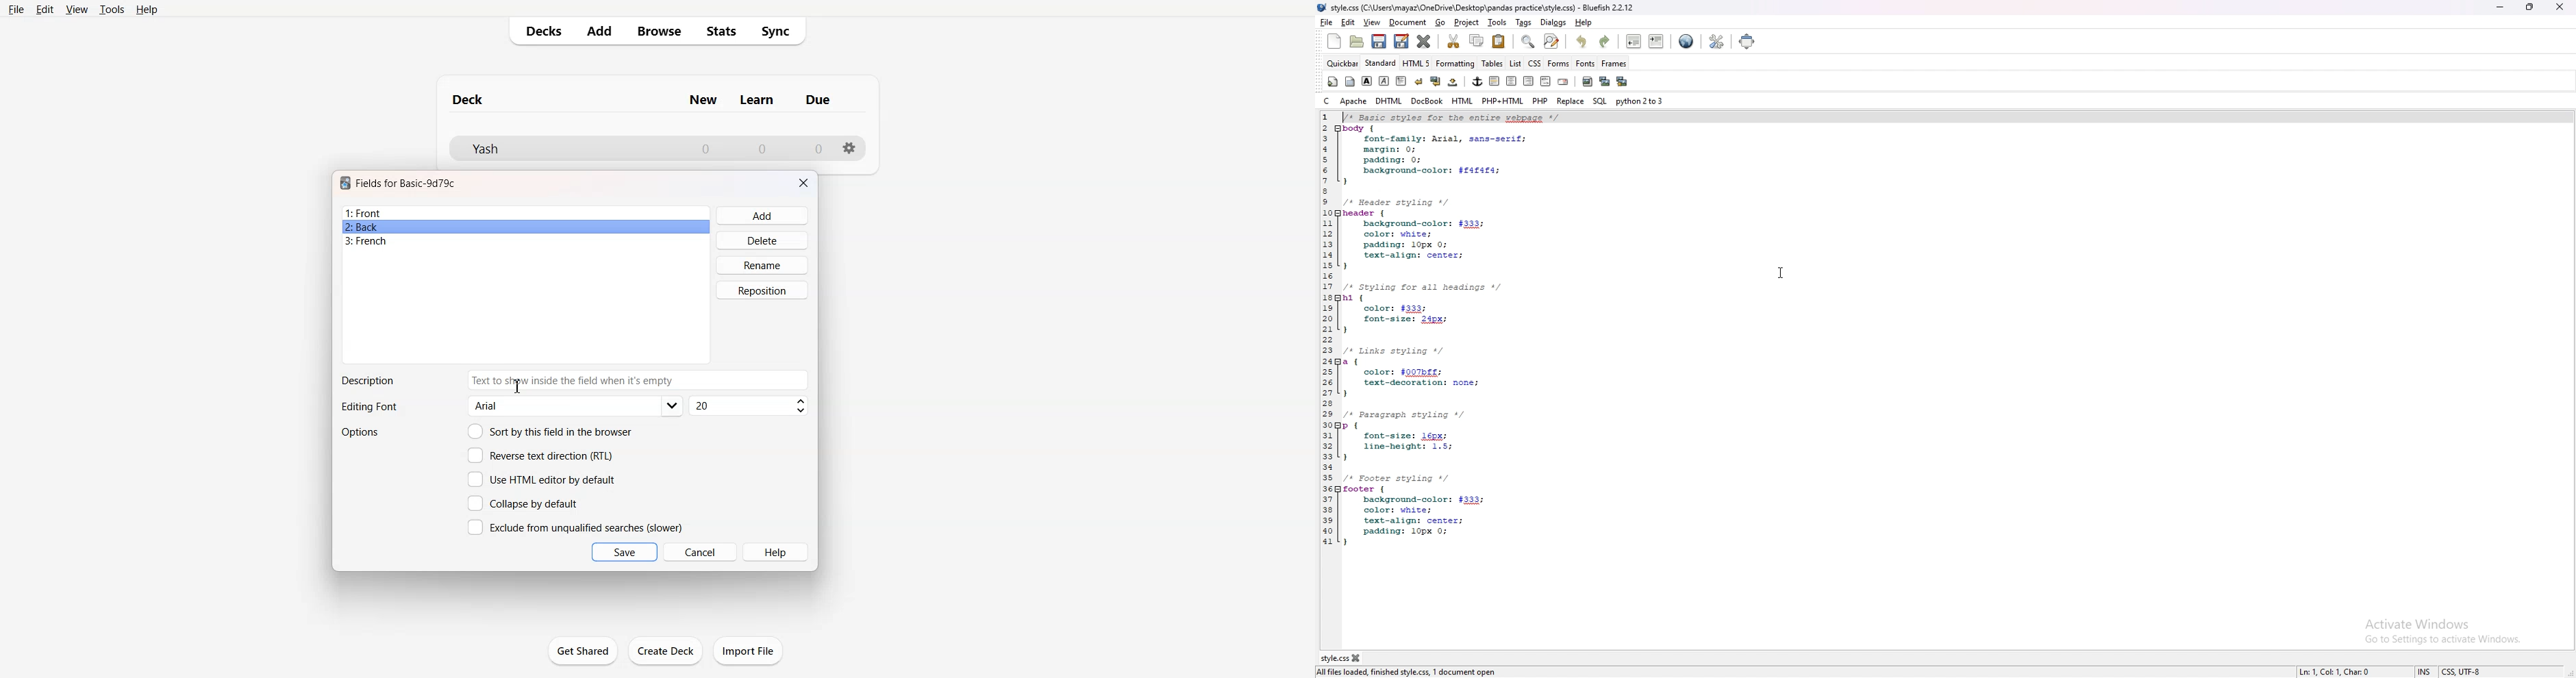 Image resolution: width=2576 pixels, height=700 pixels. I want to click on full screen, so click(1747, 41).